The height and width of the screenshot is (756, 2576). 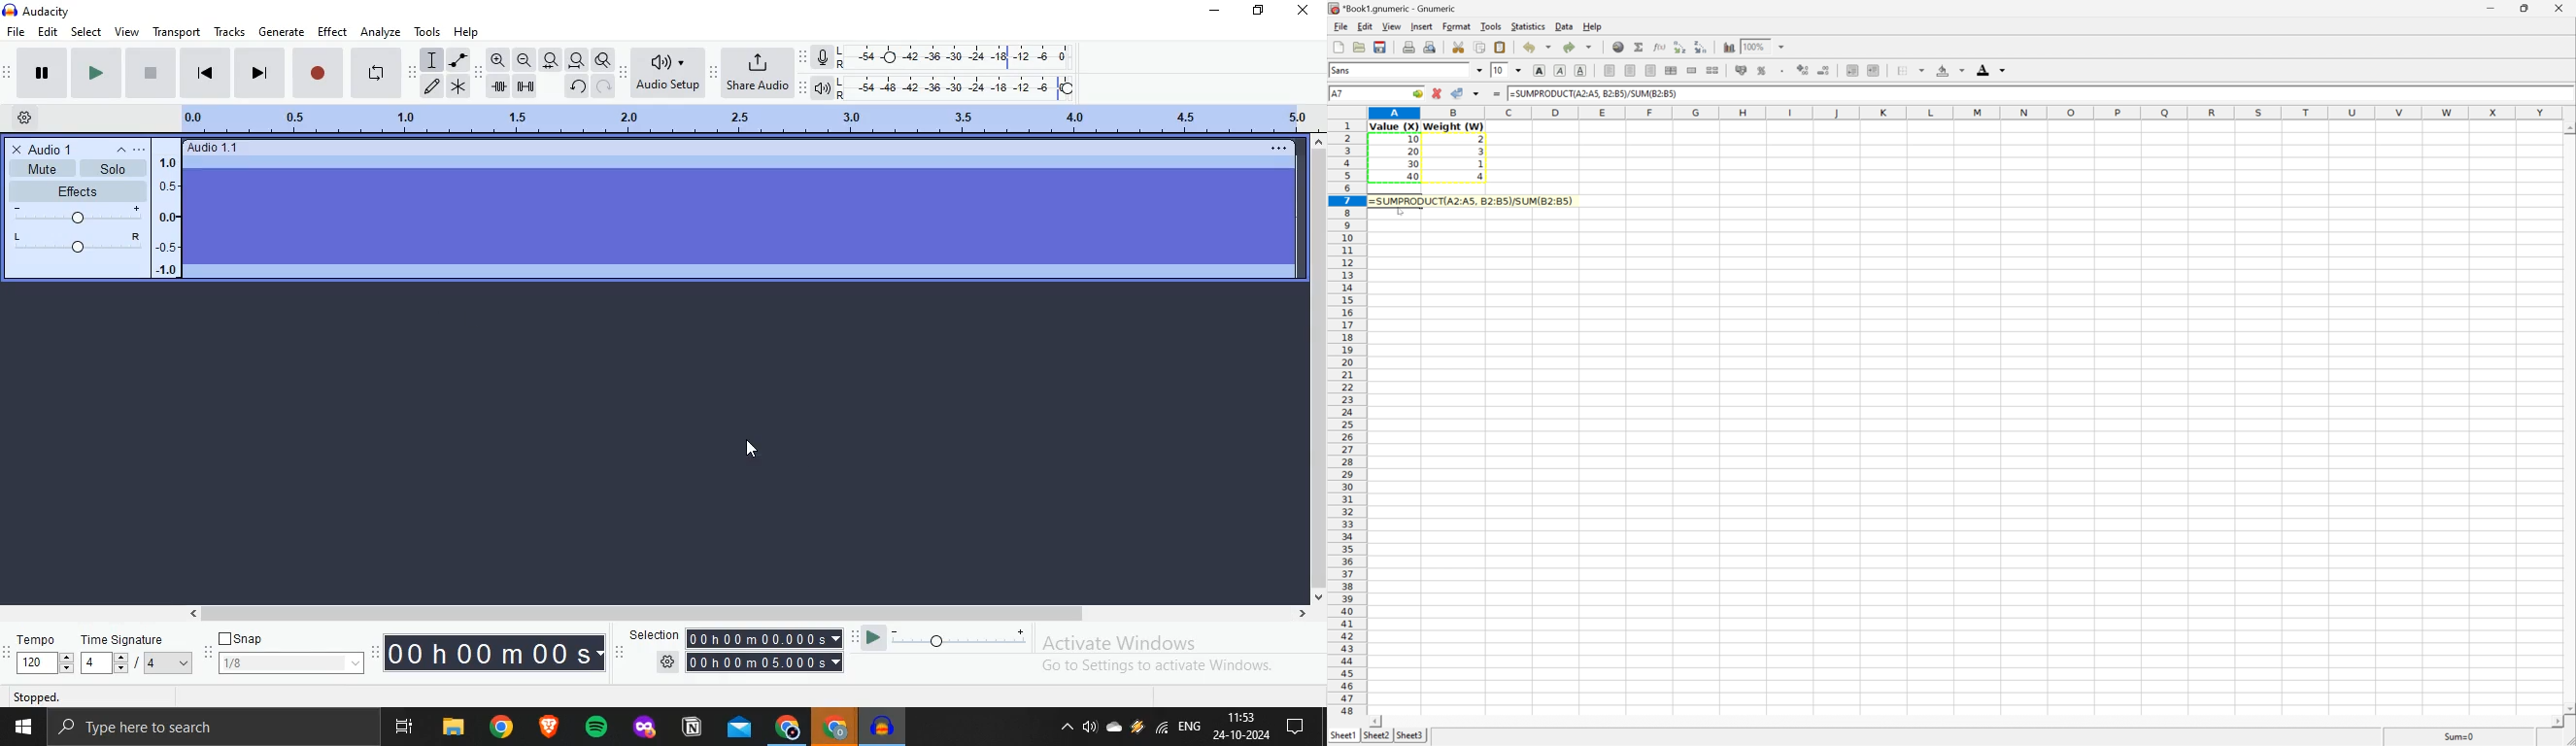 I want to click on Format, so click(x=1457, y=27).